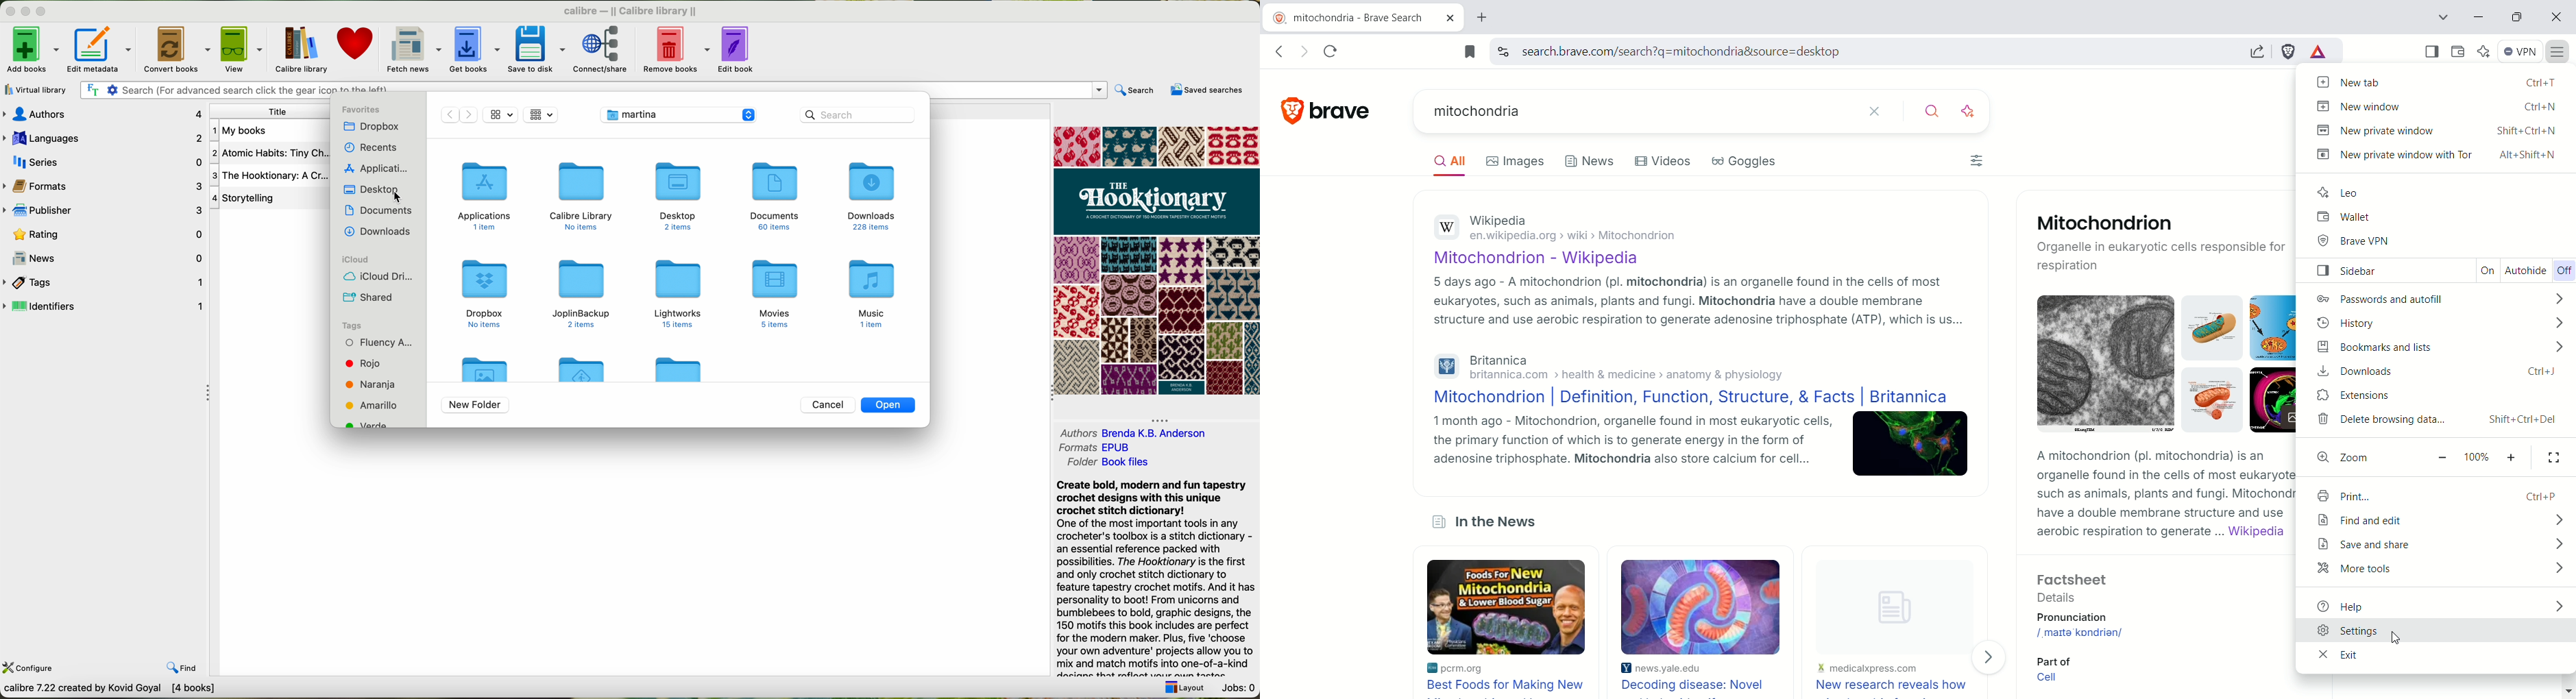 The height and width of the screenshot is (700, 2576). Describe the element at coordinates (1207, 91) in the screenshot. I see `saved searches` at that location.